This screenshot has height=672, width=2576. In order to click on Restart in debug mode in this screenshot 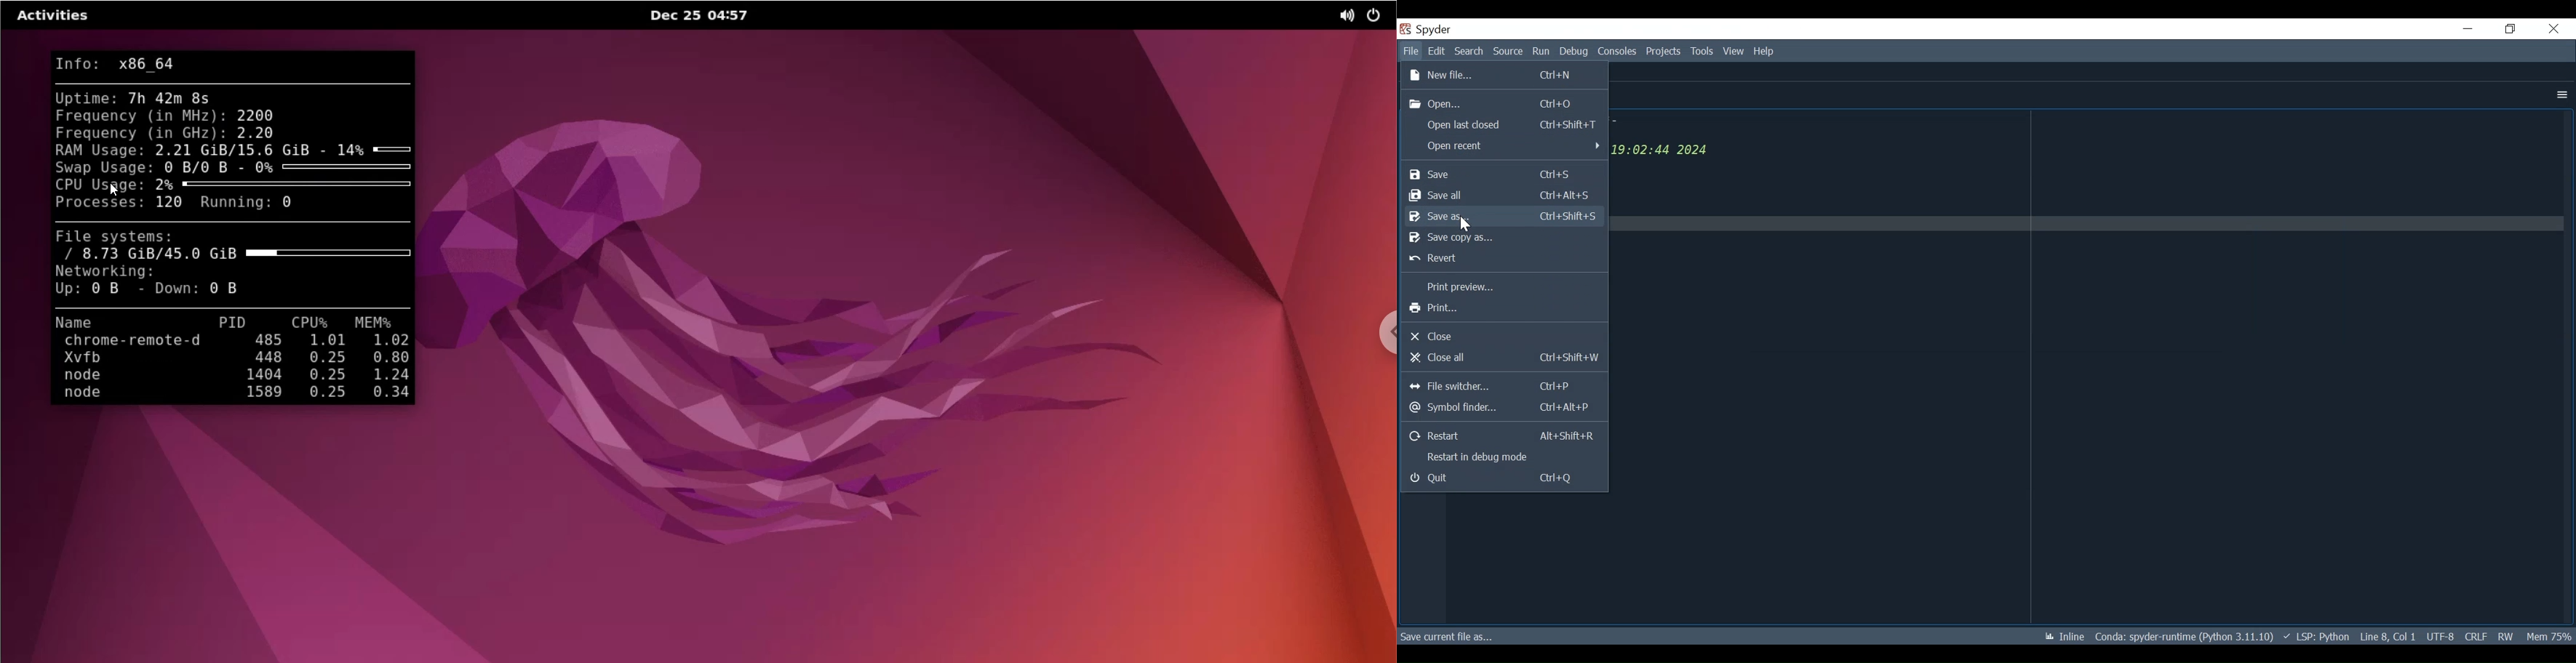, I will do `click(1502, 457)`.